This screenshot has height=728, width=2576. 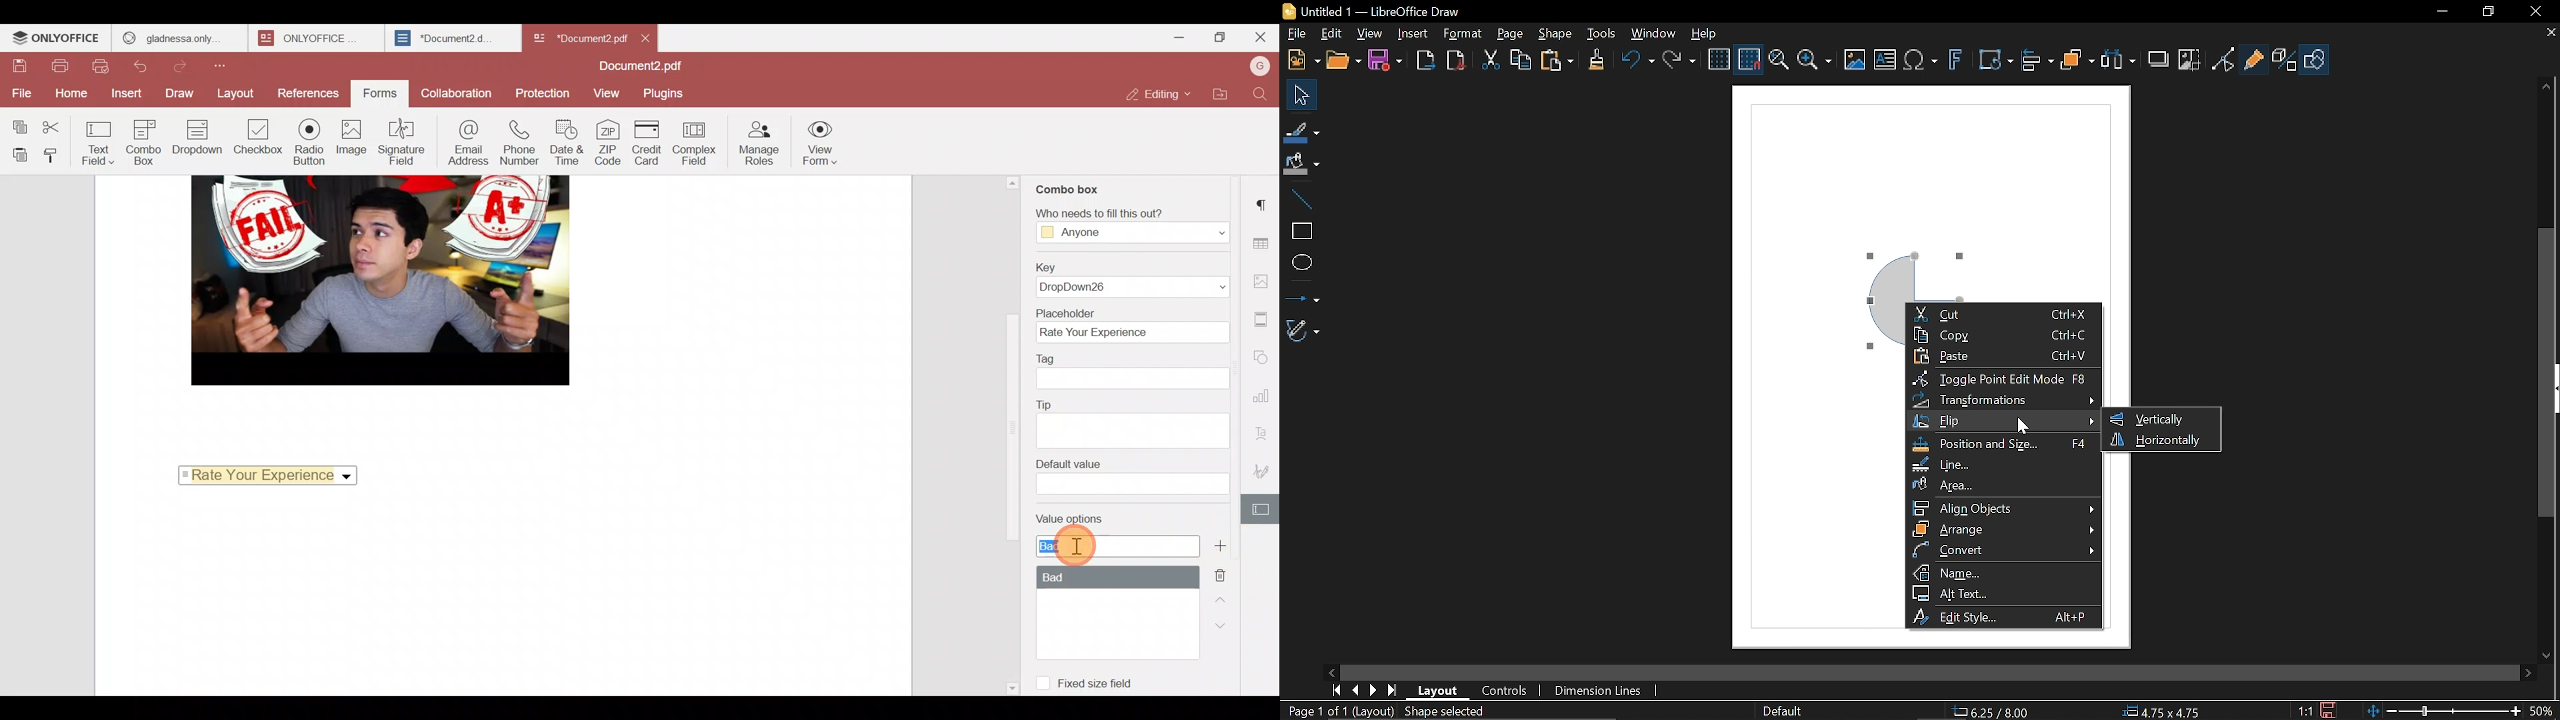 I want to click on ‘Who needs to fill this out?, so click(x=1125, y=225).